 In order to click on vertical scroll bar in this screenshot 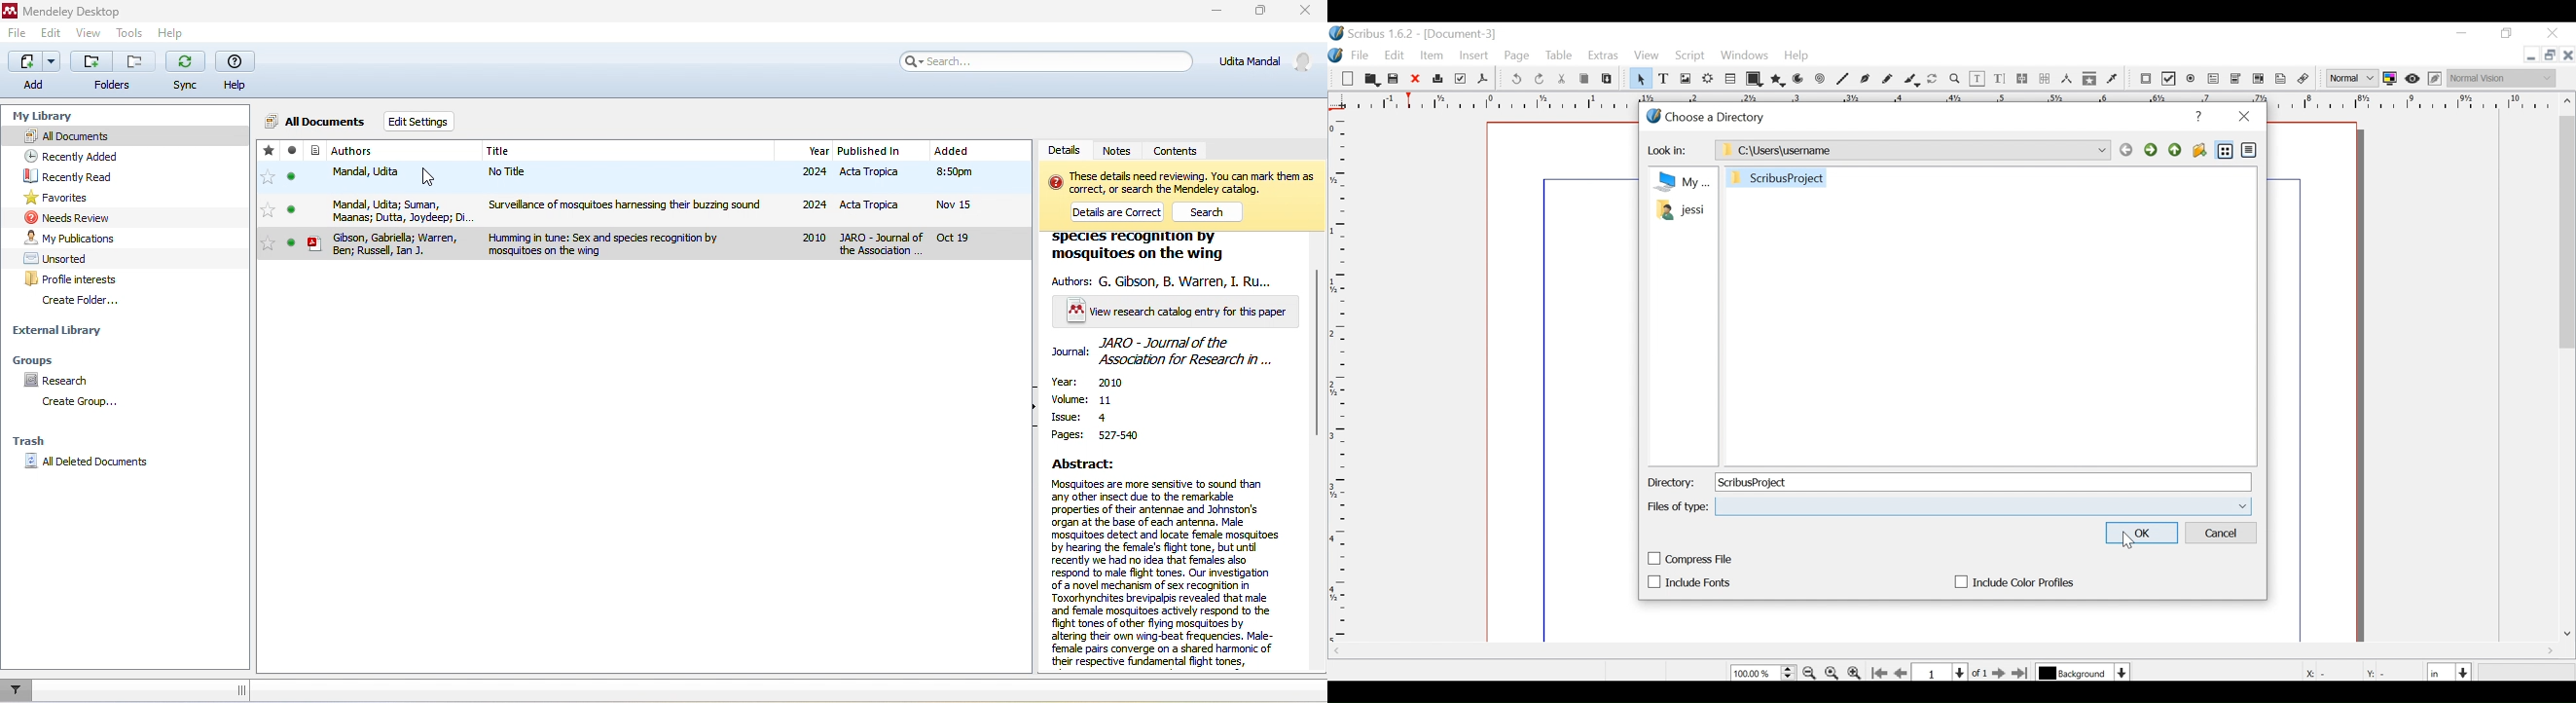, I will do `click(1318, 354)`.